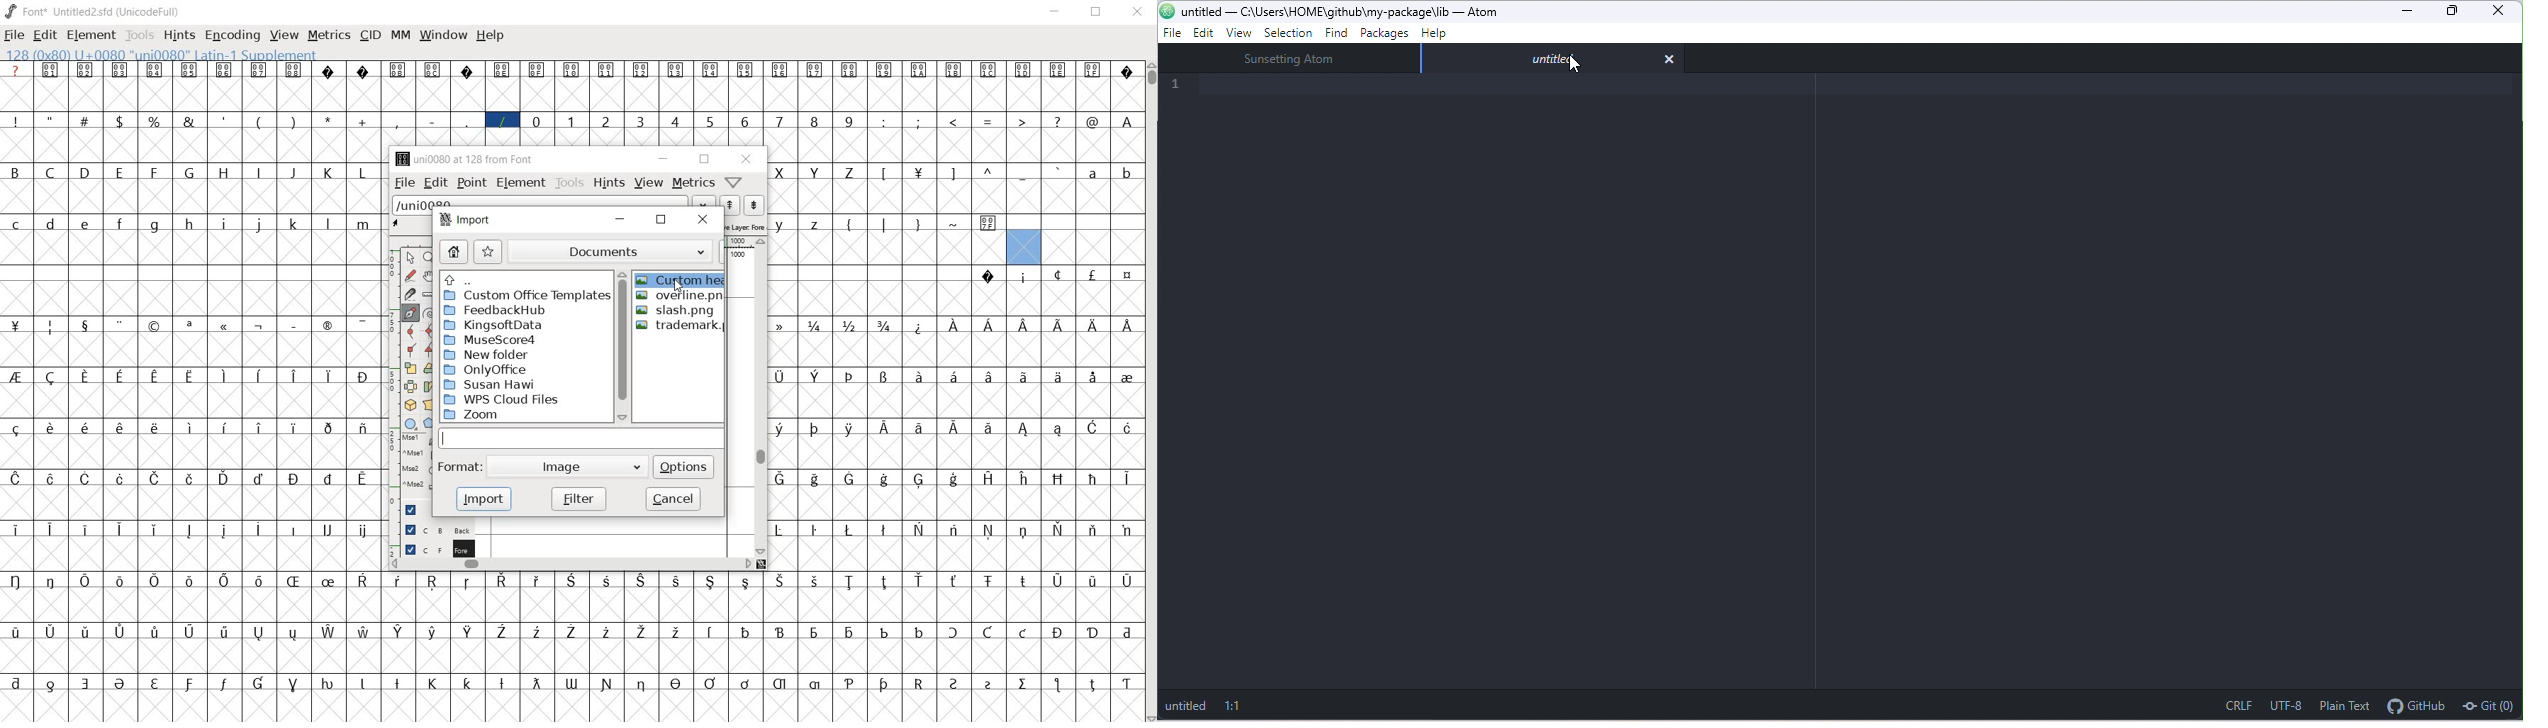 The image size is (2548, 728). Describe the element at coordinates (83, 9) in the screenshot. I see `font name` at that location.